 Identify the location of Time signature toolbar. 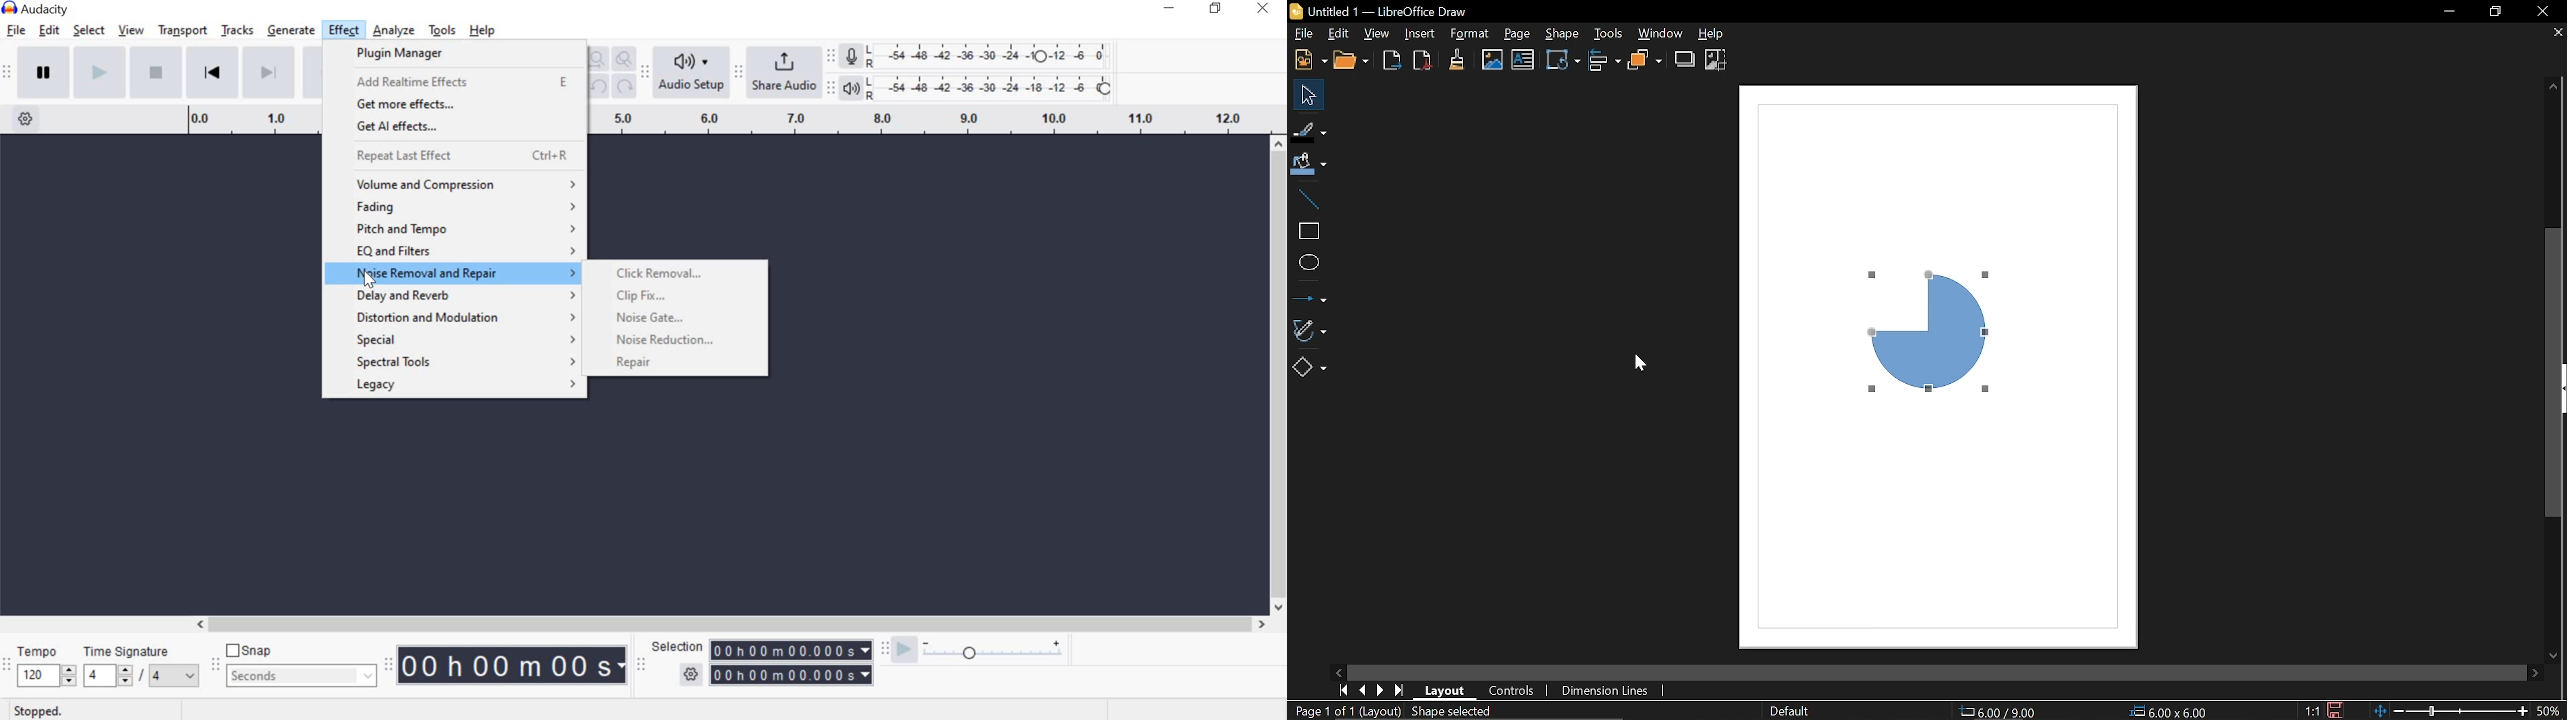
(8, 660).